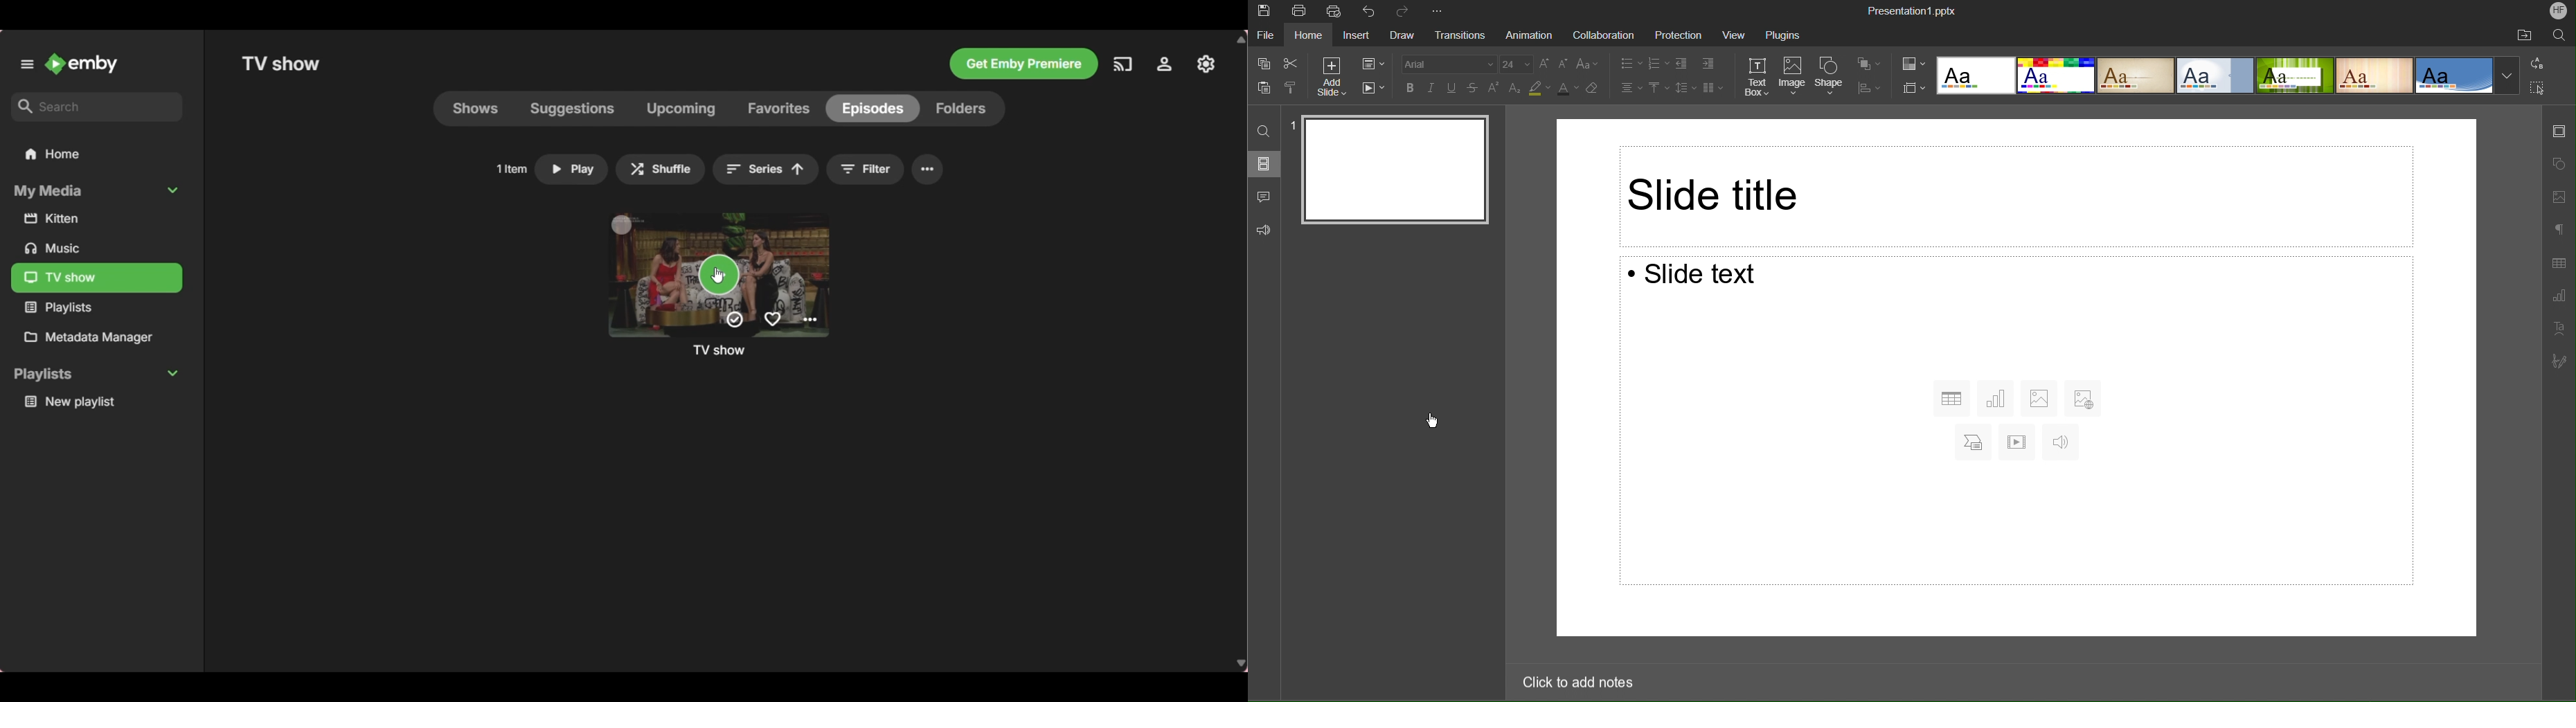 Image resolution: width=2576 pixels, height=728 pixels. Describe the element at coordinates (2230, 75) in the screenshot. I see `Templates` at that location.